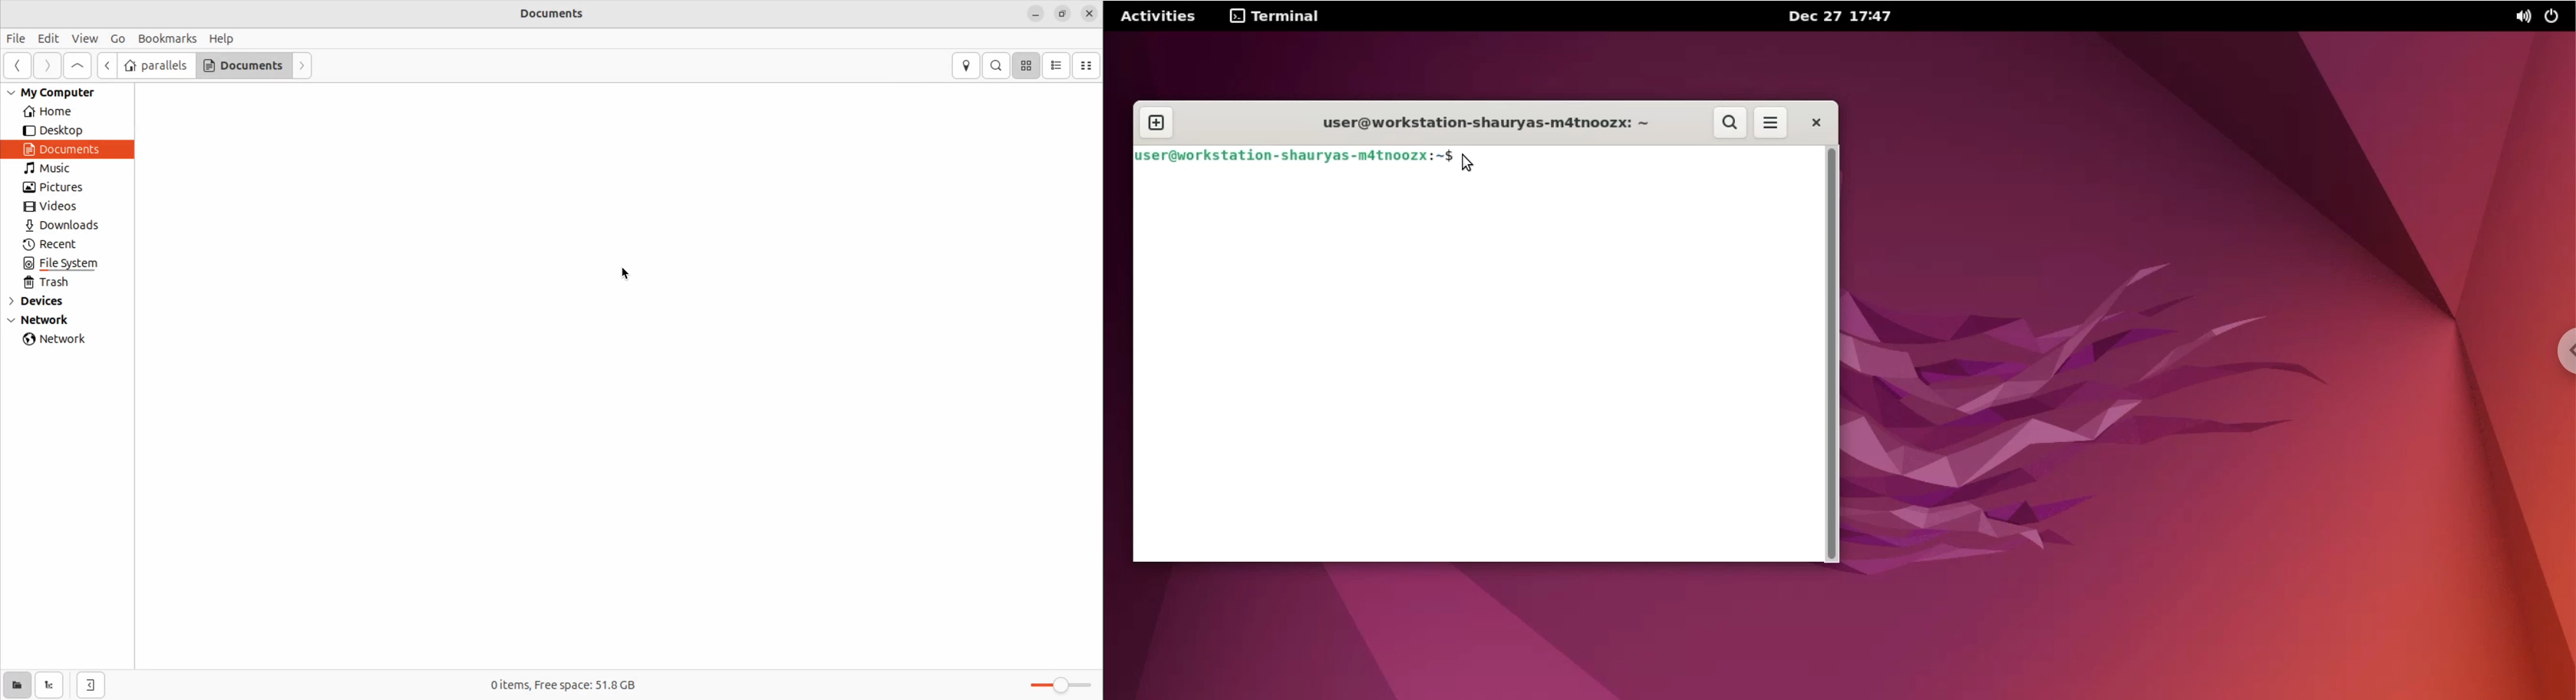 The width and height of the screenshot is (2576, 700). What do you see at coordinates (304, 66) in the screenshot?
I see `Forward` at bounding box center [304, 66].